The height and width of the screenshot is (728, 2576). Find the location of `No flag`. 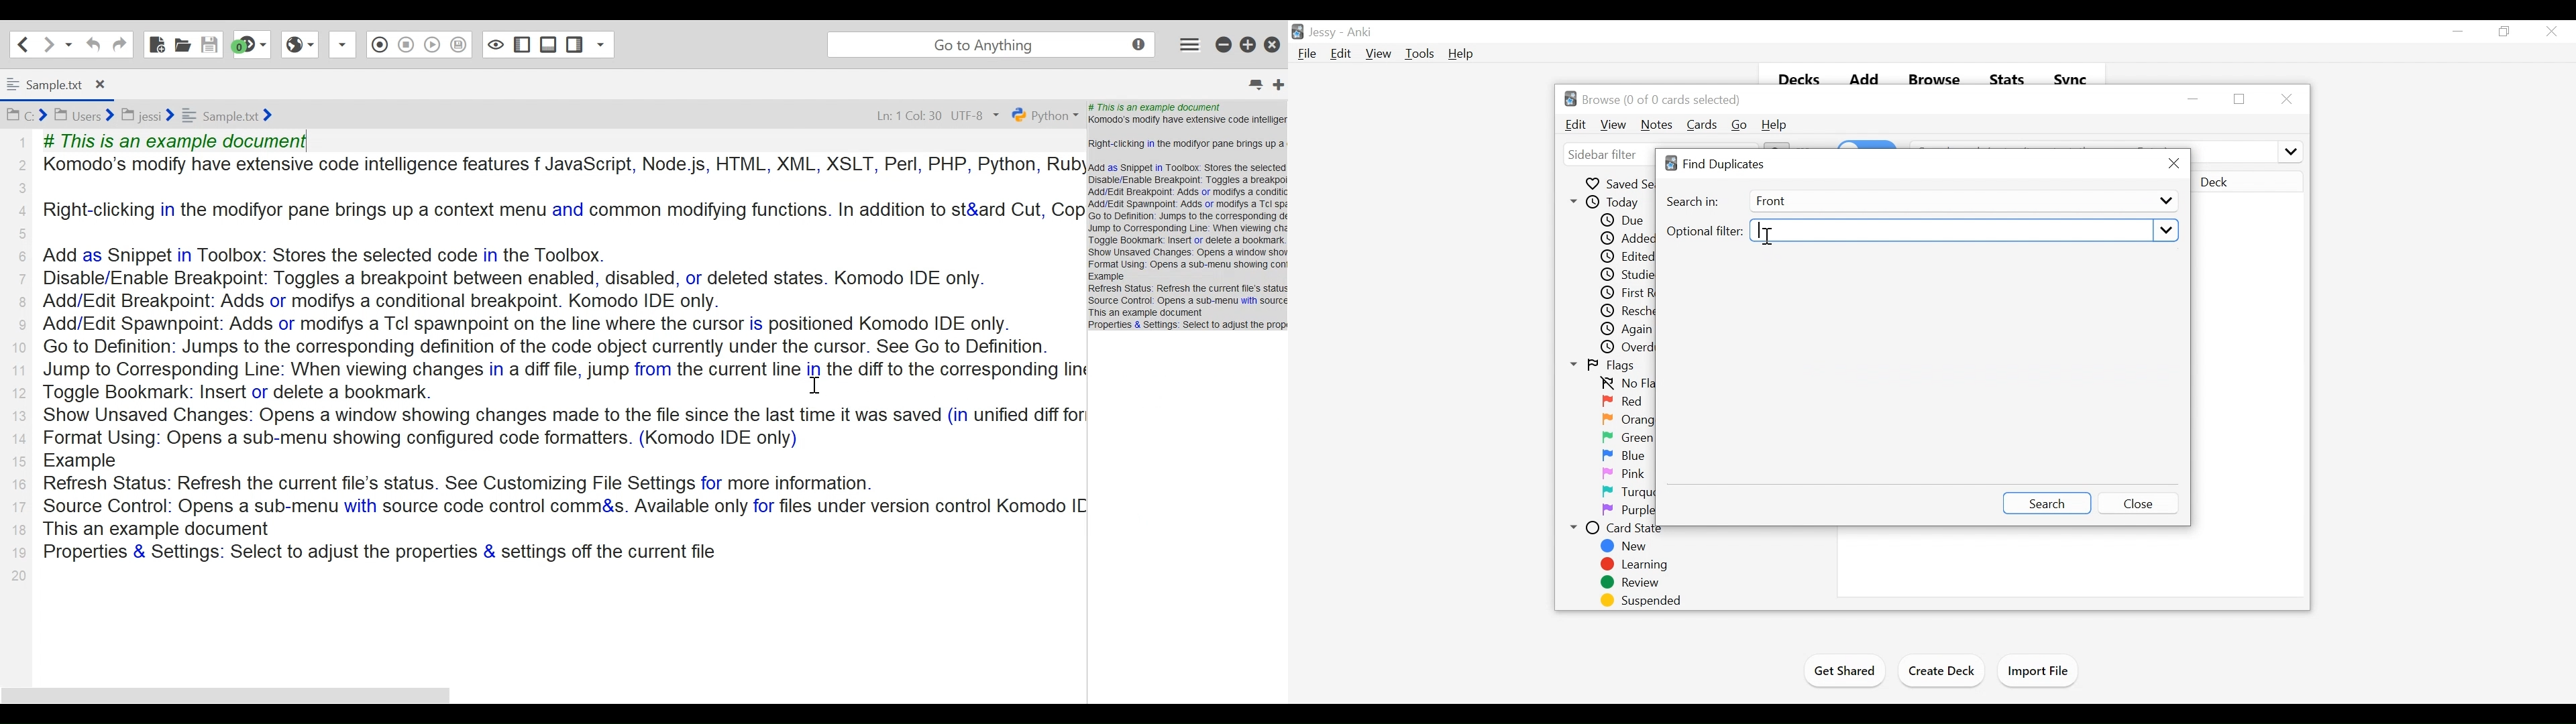

No flag is located at coordinates (1625, 384).